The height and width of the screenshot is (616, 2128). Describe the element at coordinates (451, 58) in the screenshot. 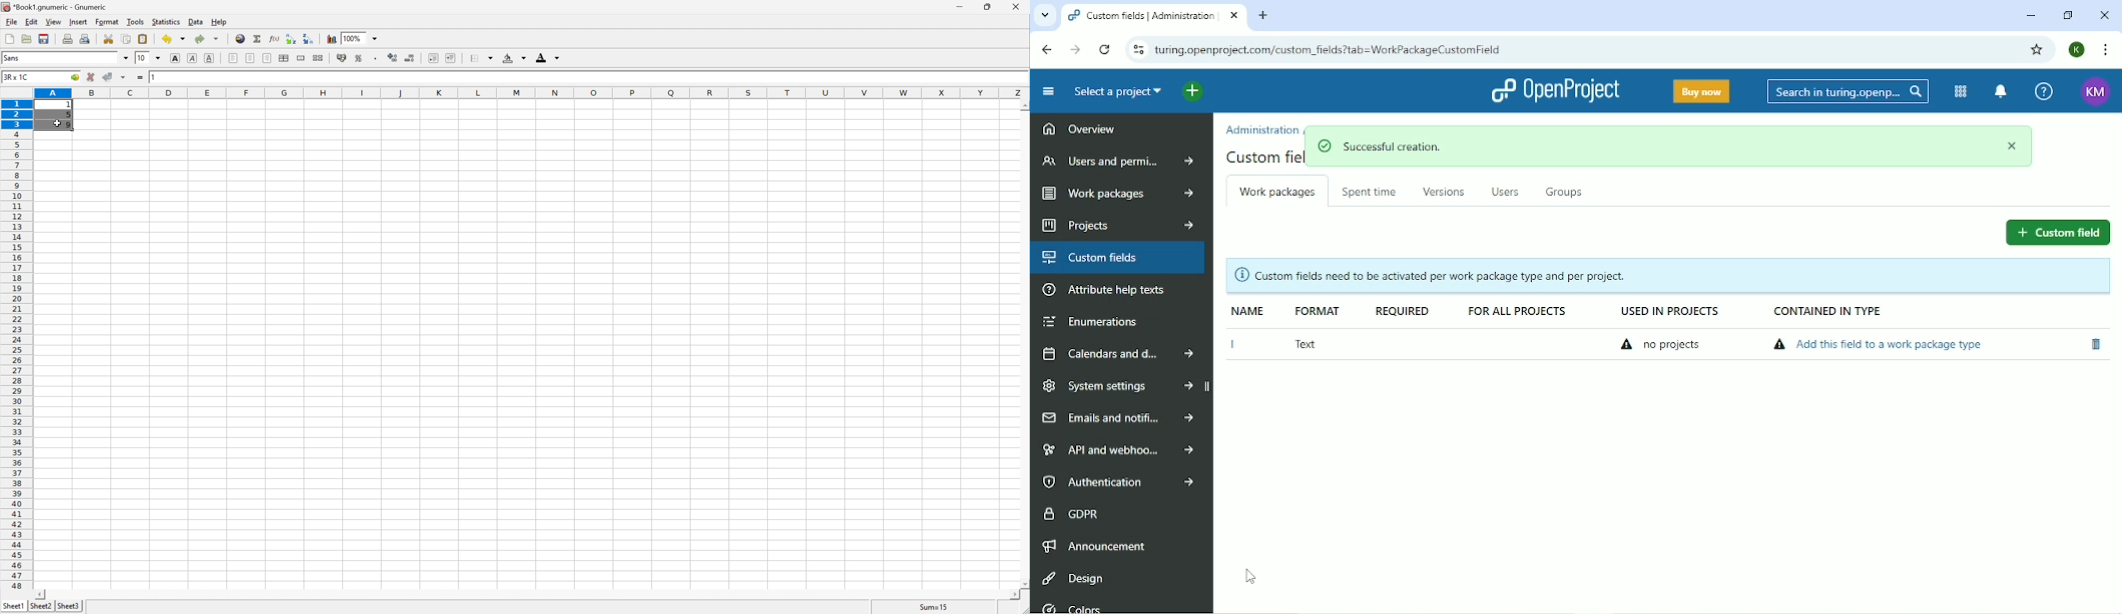

I see `increase indent` at that location.